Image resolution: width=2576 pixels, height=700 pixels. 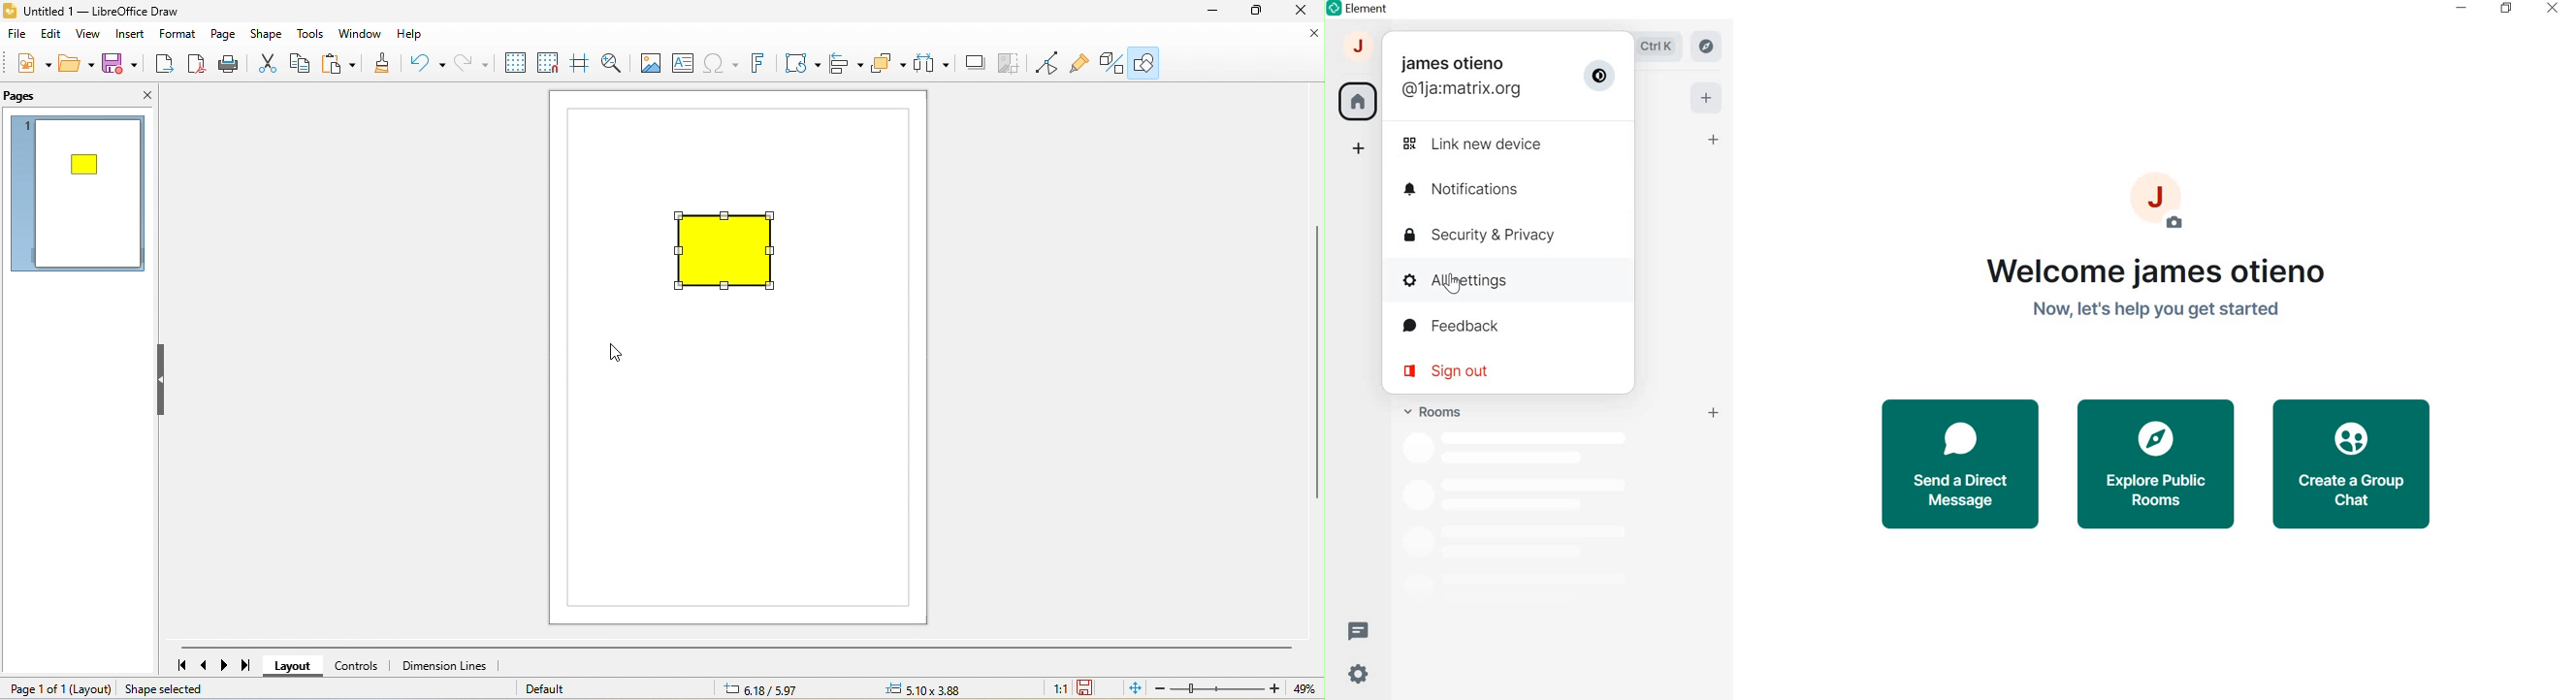 I want to click on open, so click(x=76, y=66).